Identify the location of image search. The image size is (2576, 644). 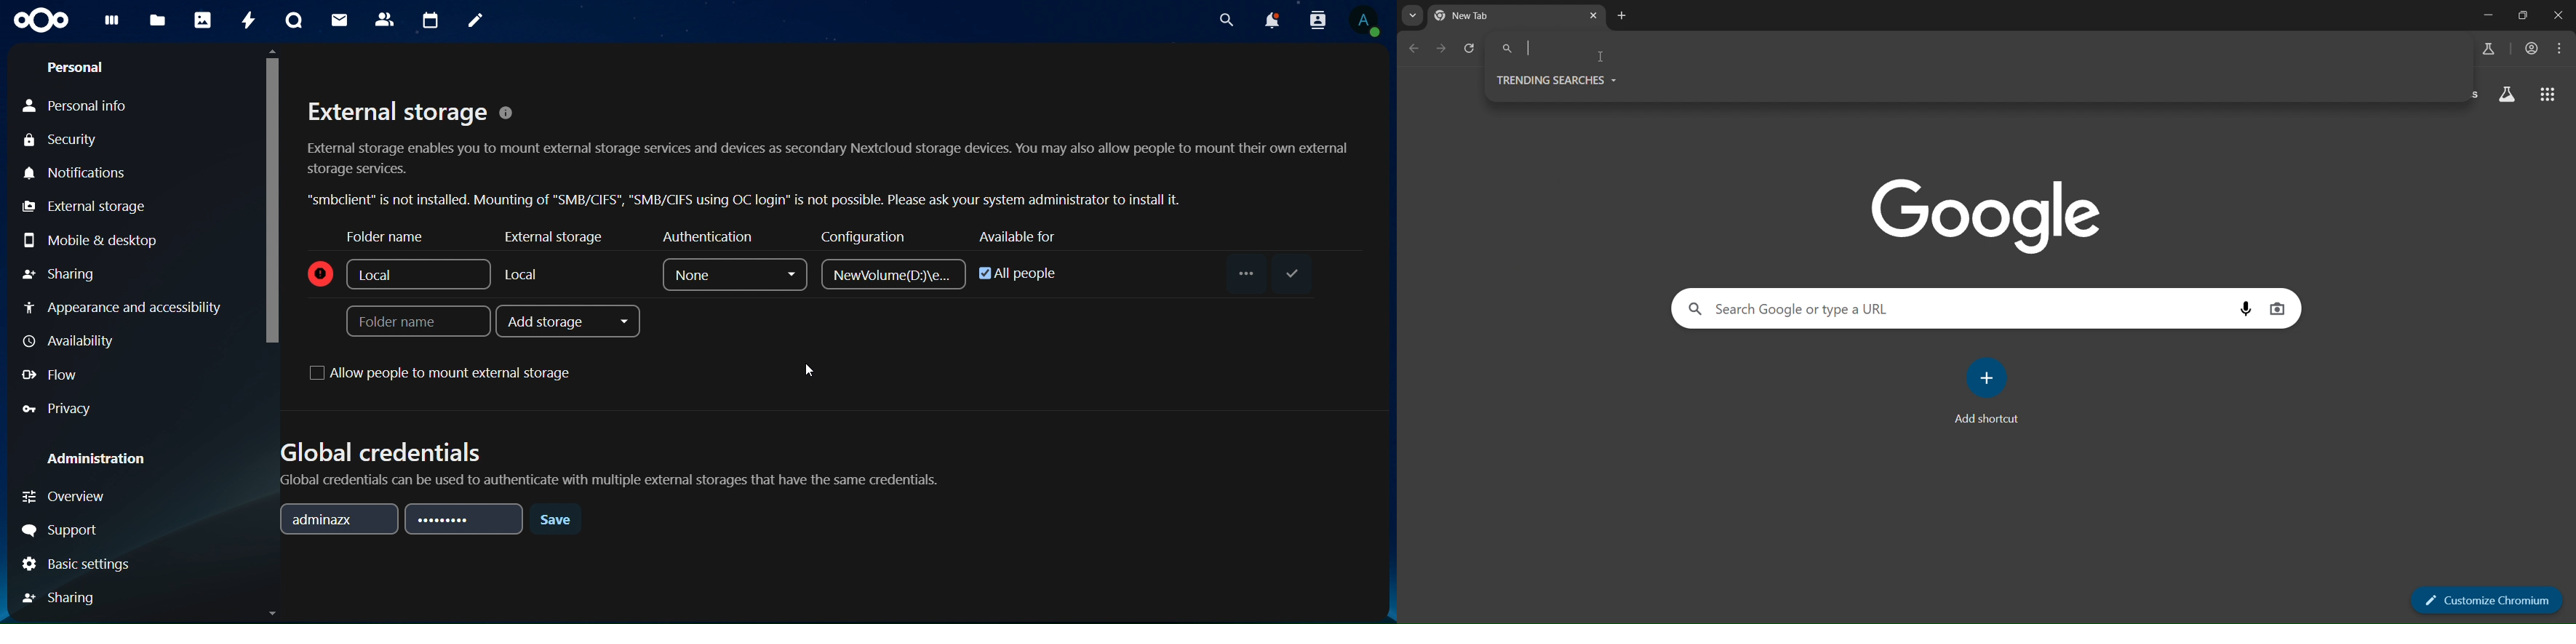
(2278, 310).